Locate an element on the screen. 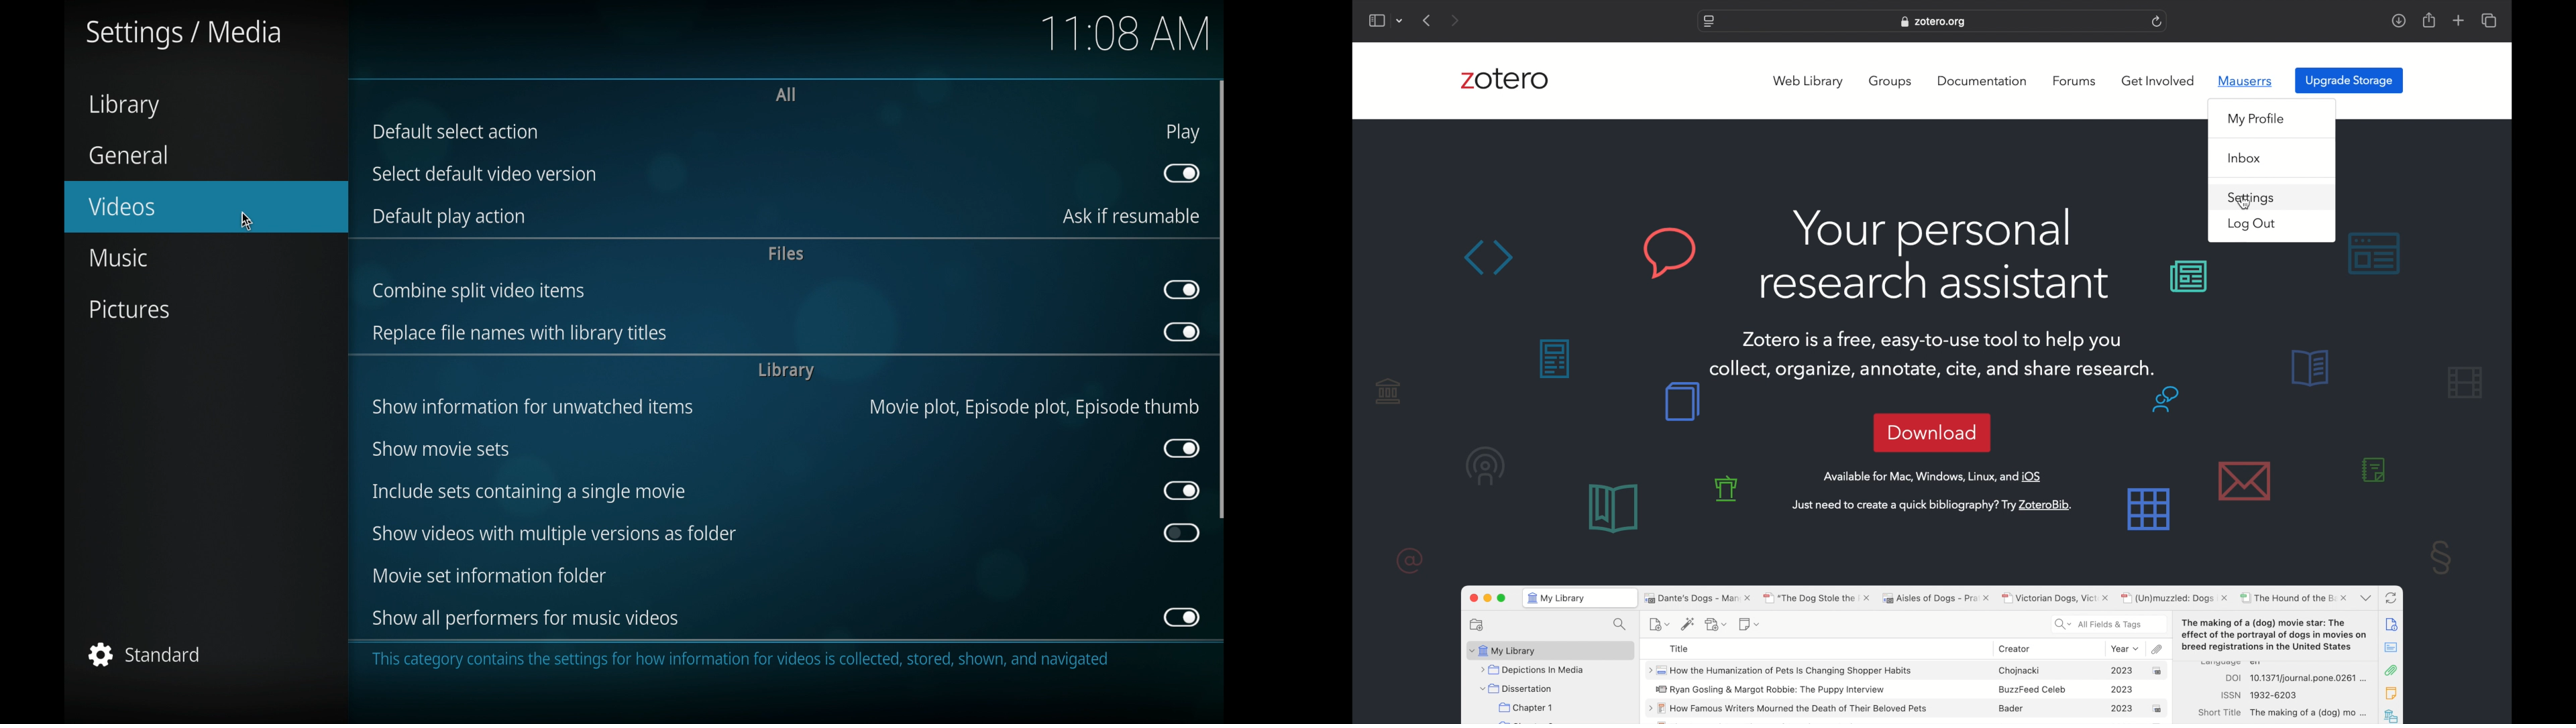 The height and width of the screenshot is (728, 2576). files is located at coordinates (788, 253).